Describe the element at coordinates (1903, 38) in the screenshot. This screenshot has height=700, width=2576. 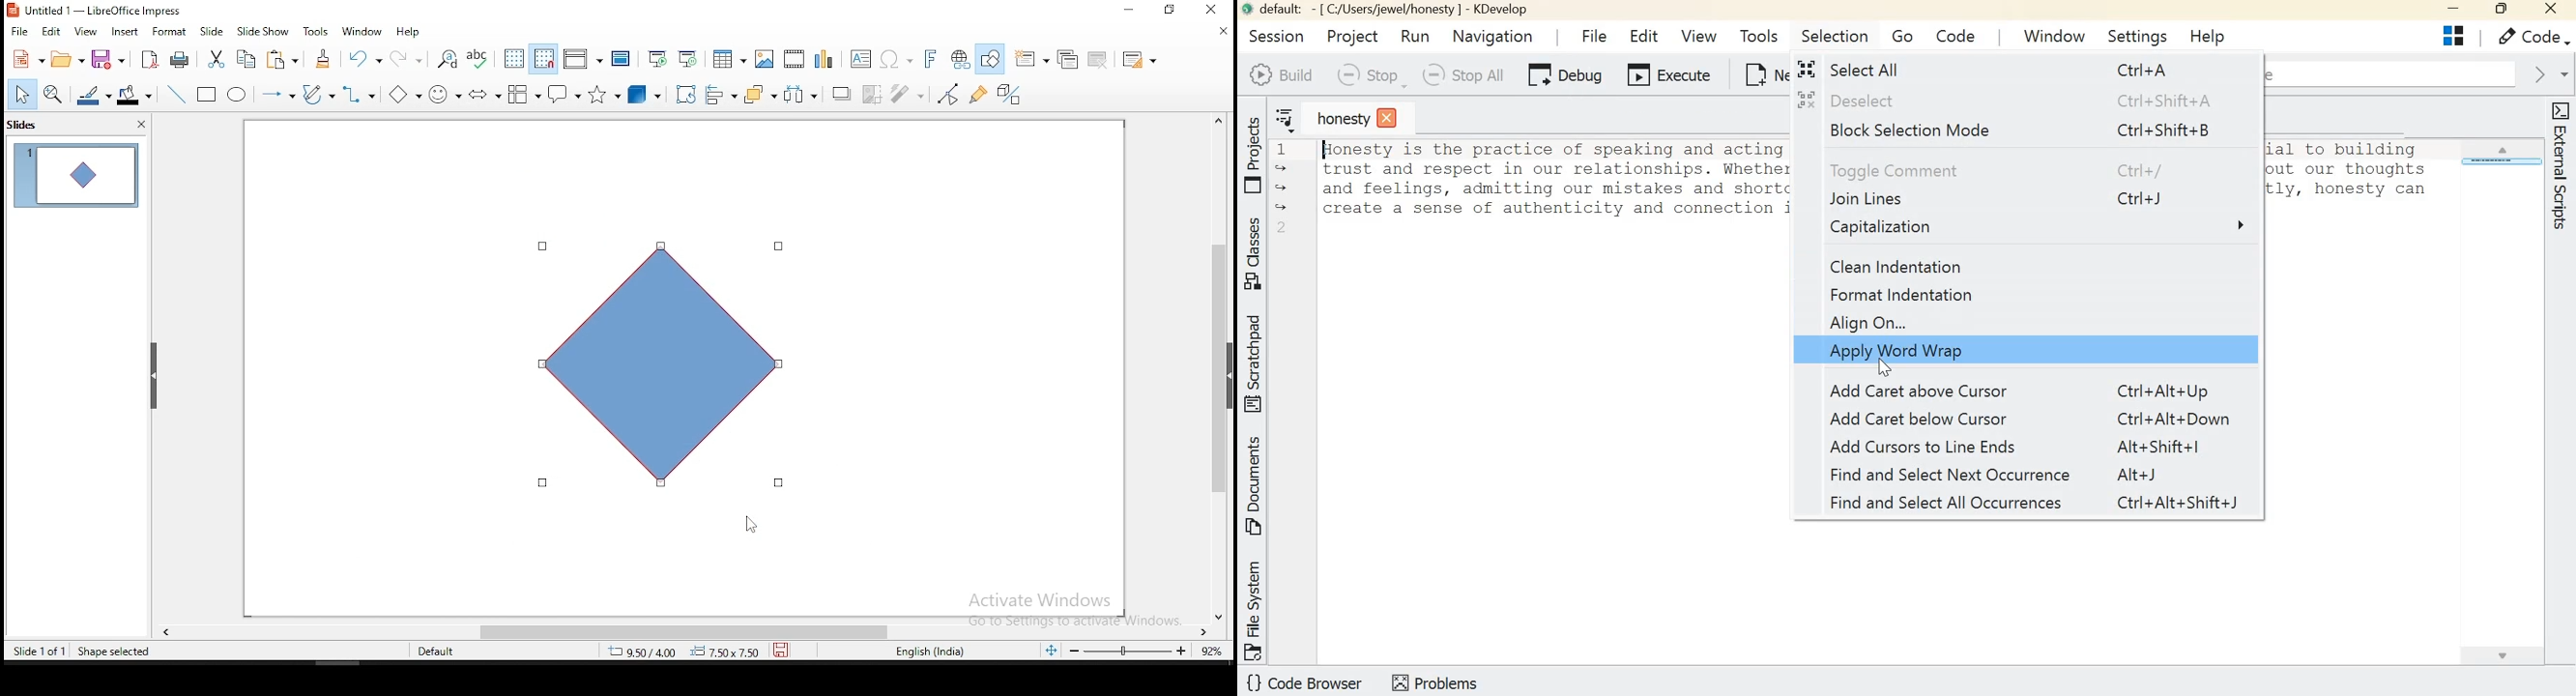
I see `Go` at that location.